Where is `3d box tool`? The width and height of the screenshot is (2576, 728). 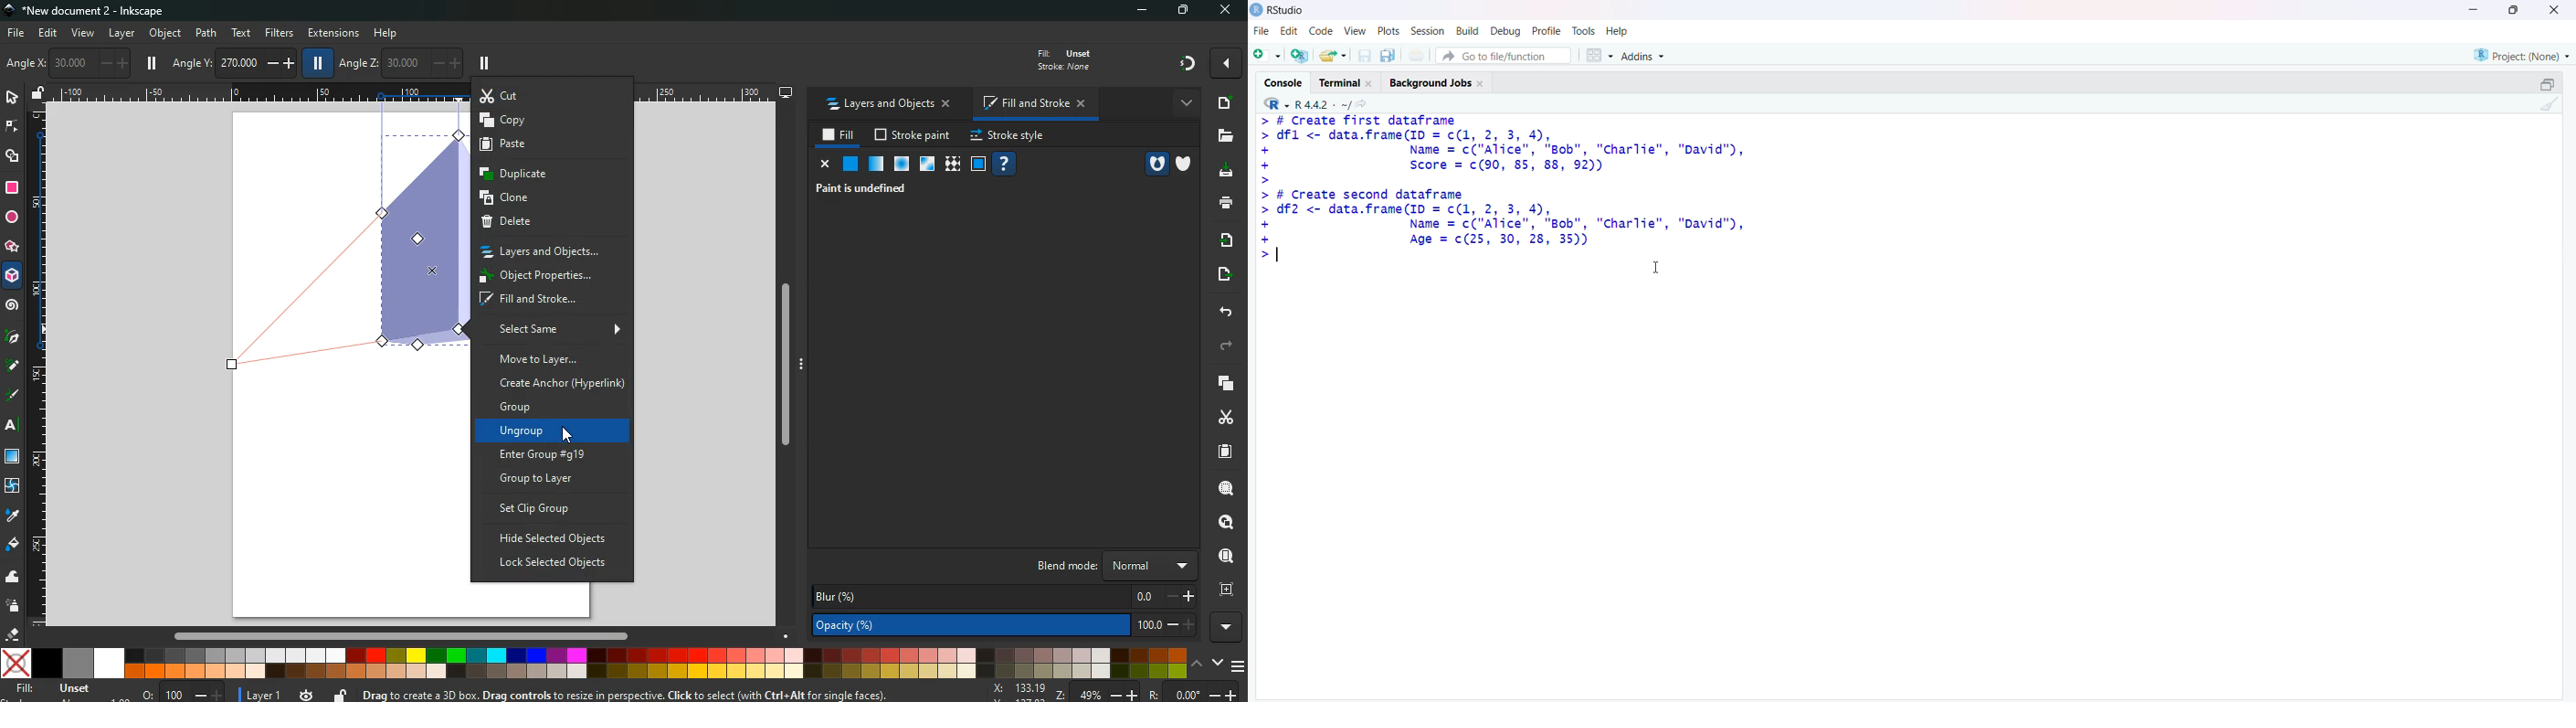
3d box tool is located at coordinates (13, 279).